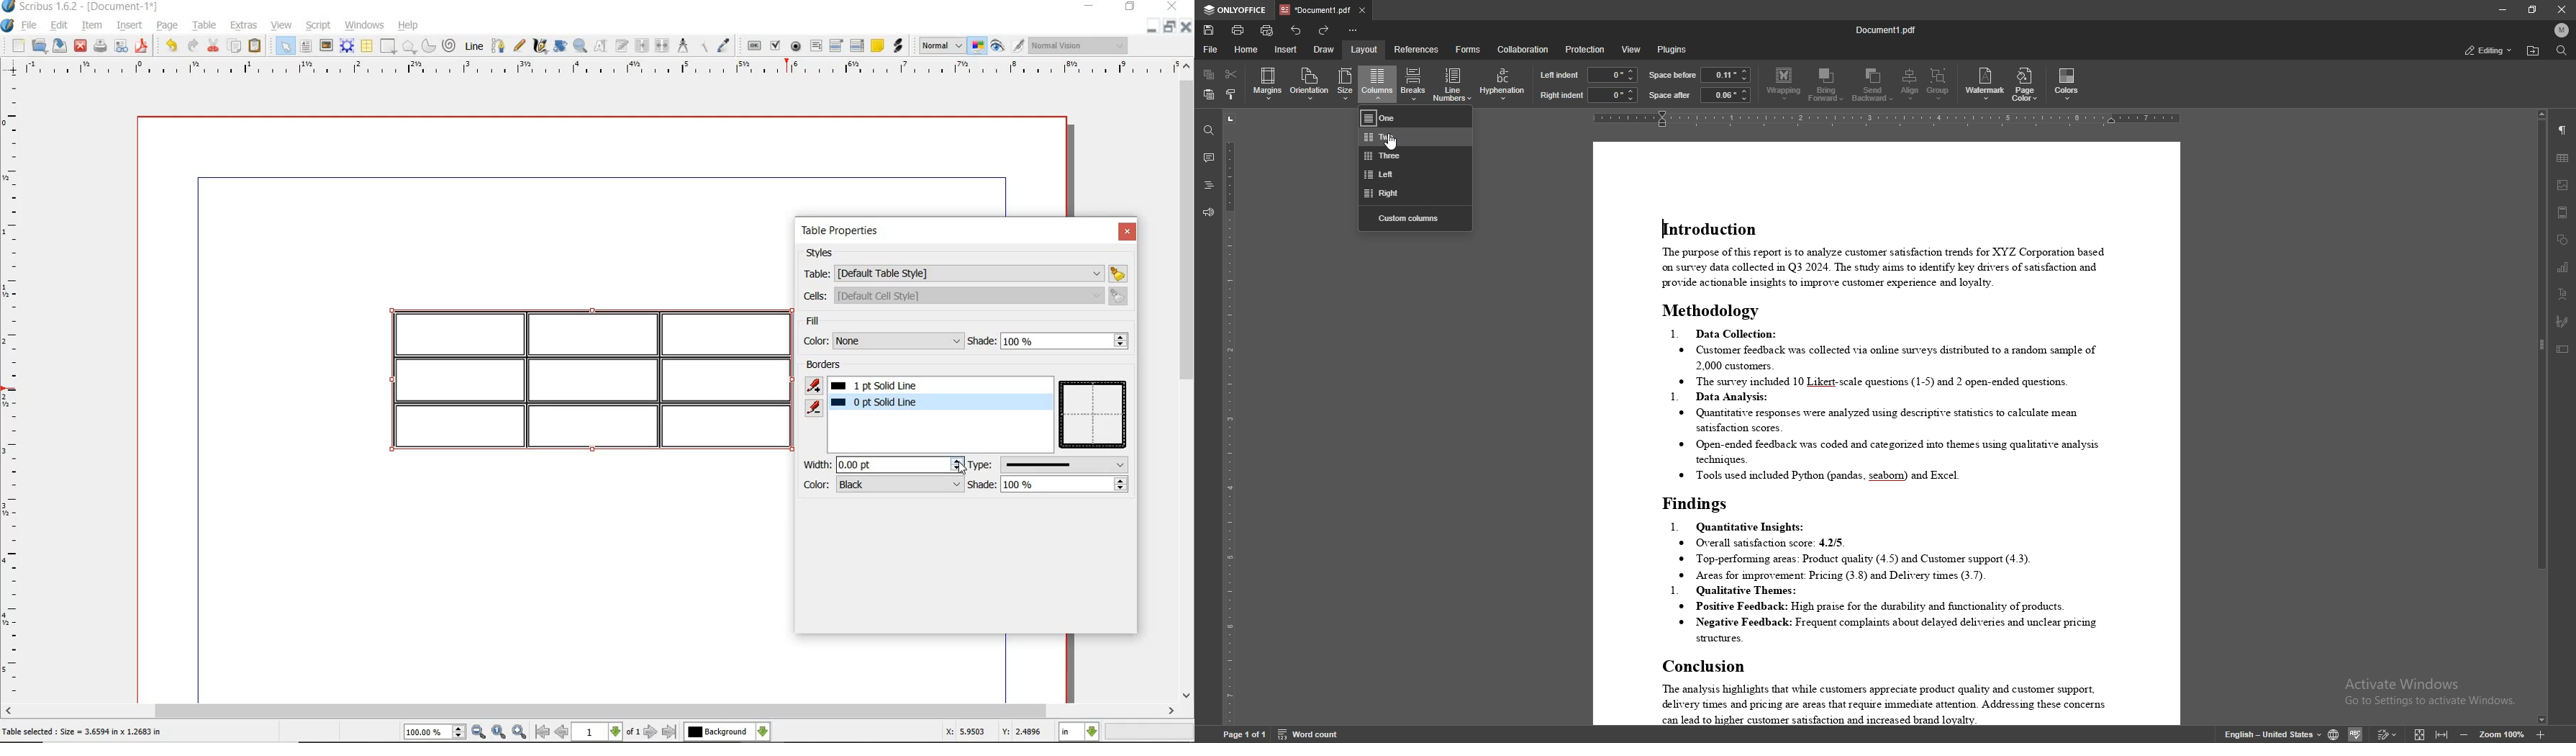 This screenshot has height=756, width=2576. Describe the element at coordinates (2534, 51) in the screenshot. I see `find location` at that location.